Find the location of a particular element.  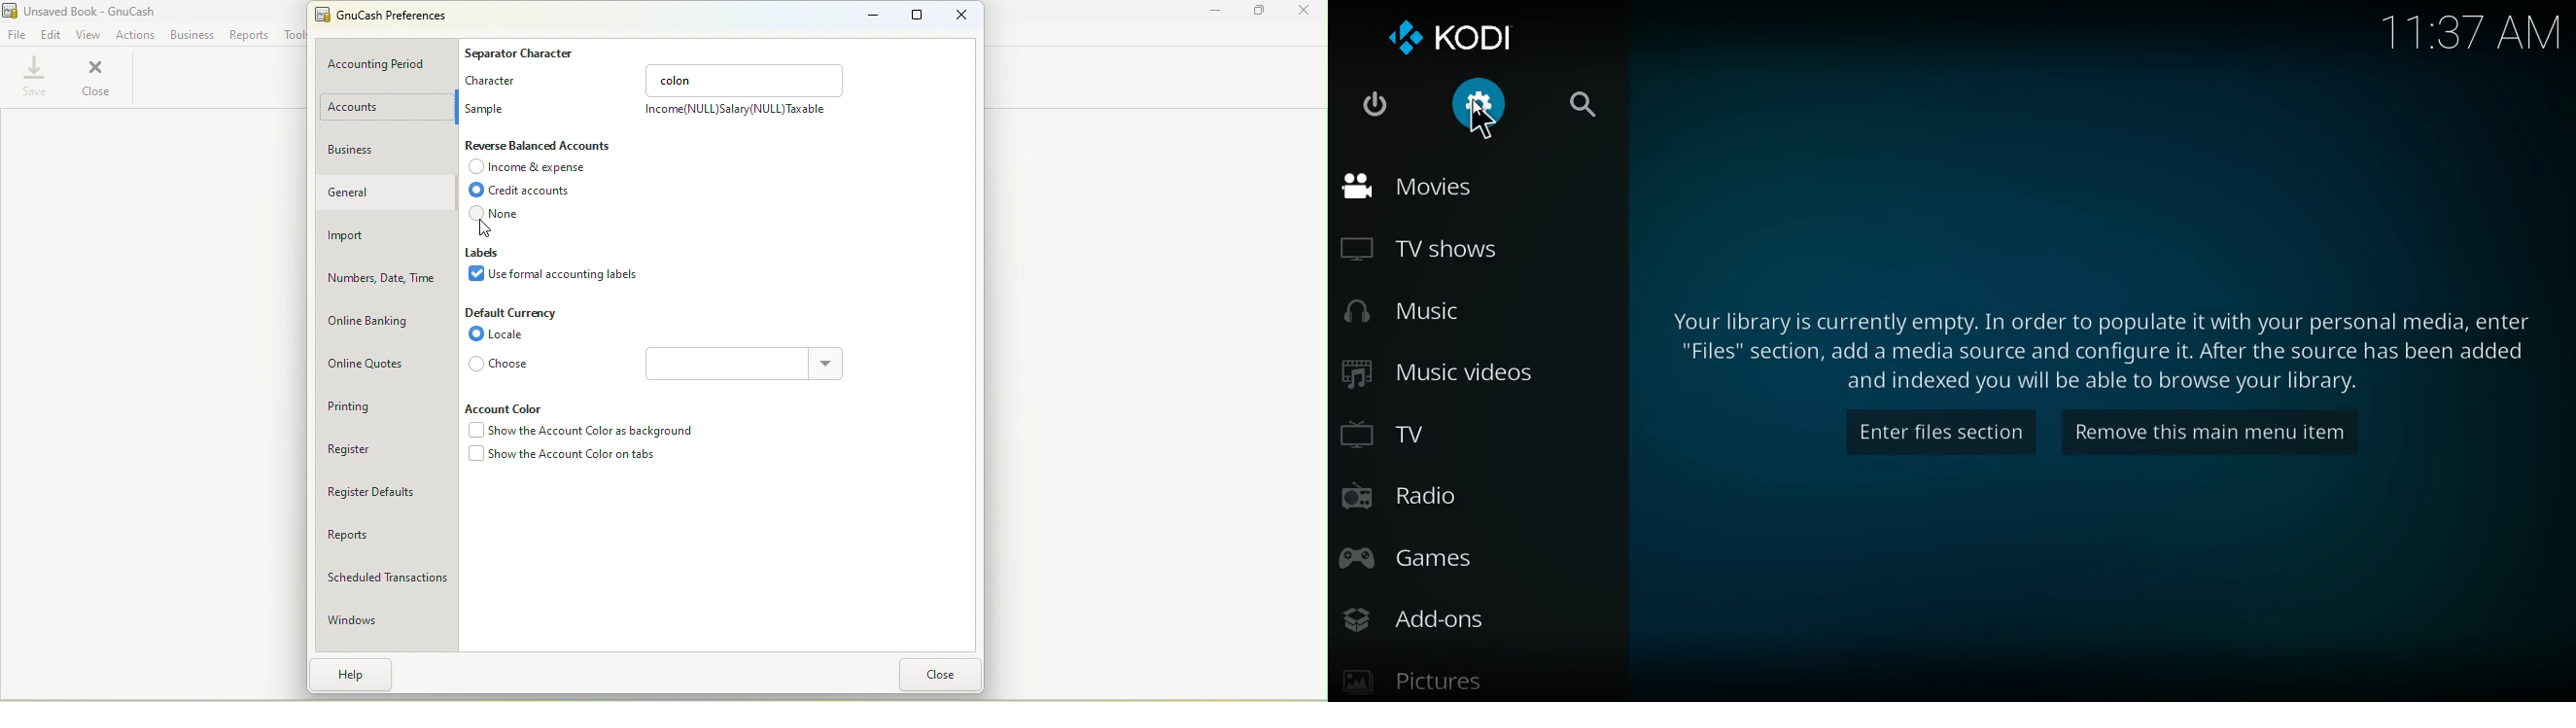

Your library is currently empty. In order to populate it with your personal media, enter
"Files" section, add a media source and configure it. After the source has been added
and indexed you will be able to browse your library. is located at coordinates (2106, 350).